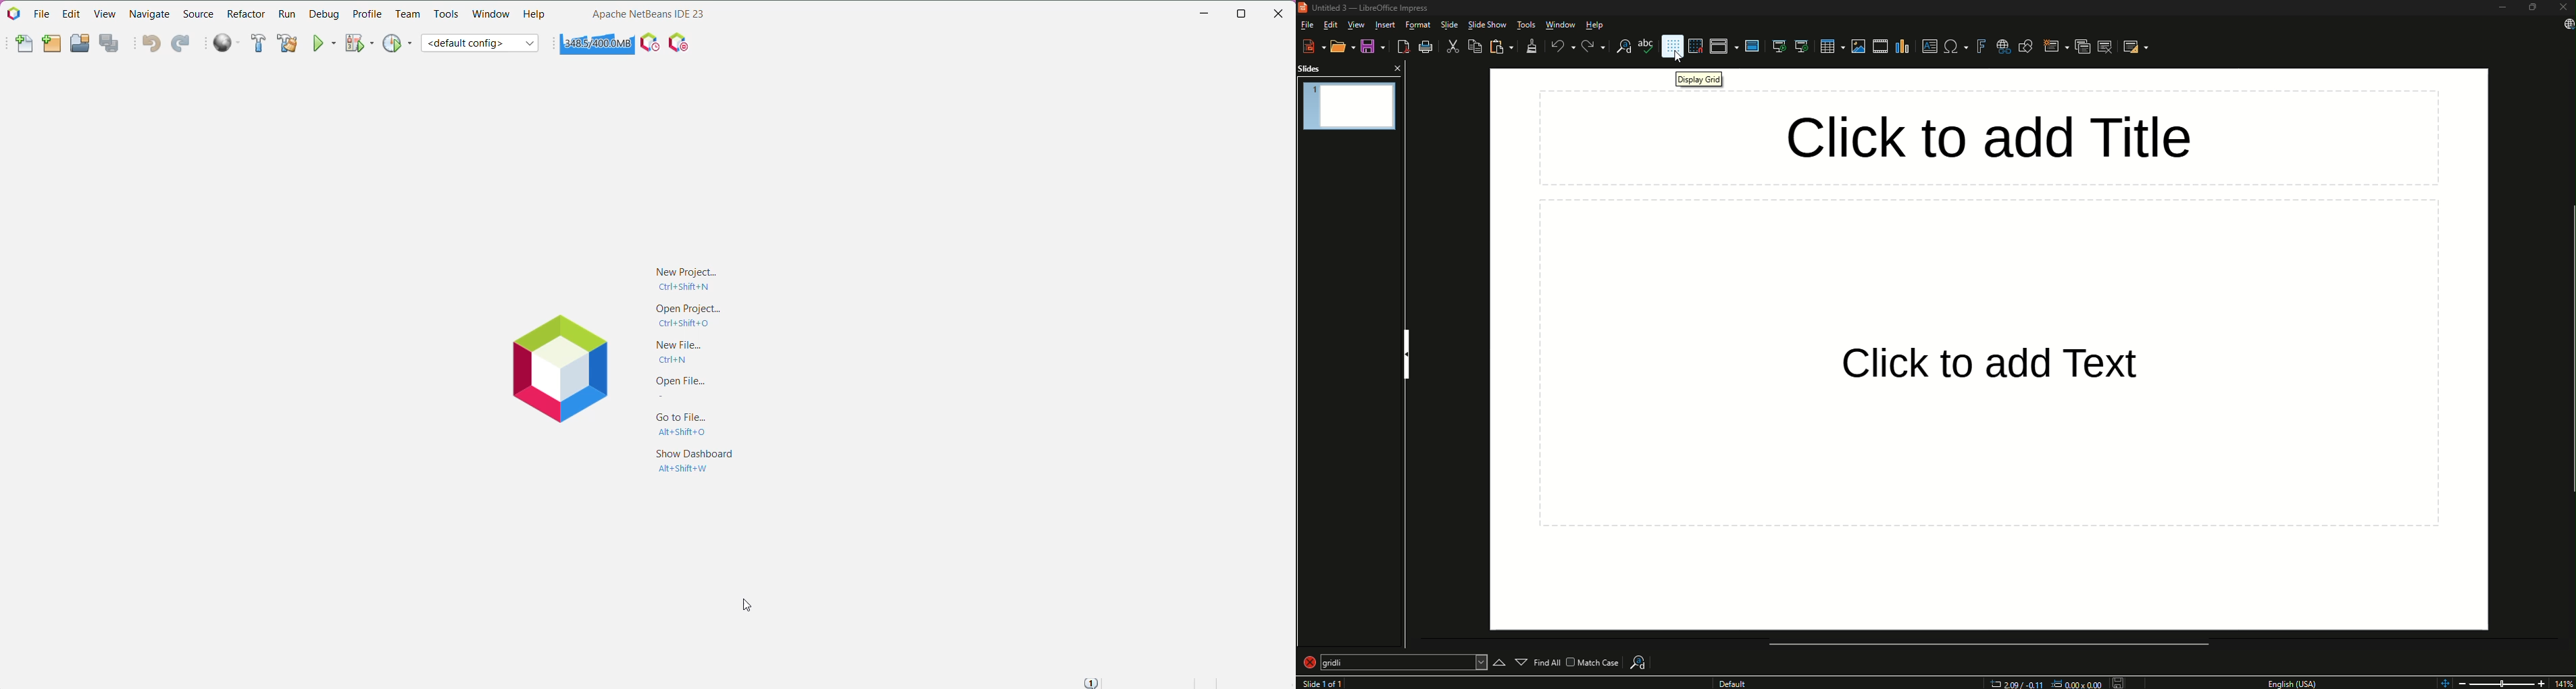 This screenshot has width=2576, height=700. What do you see at coordinates (1859, 46) in the screenshot?
I see `Insert image` at bounding box center [1859, 46].